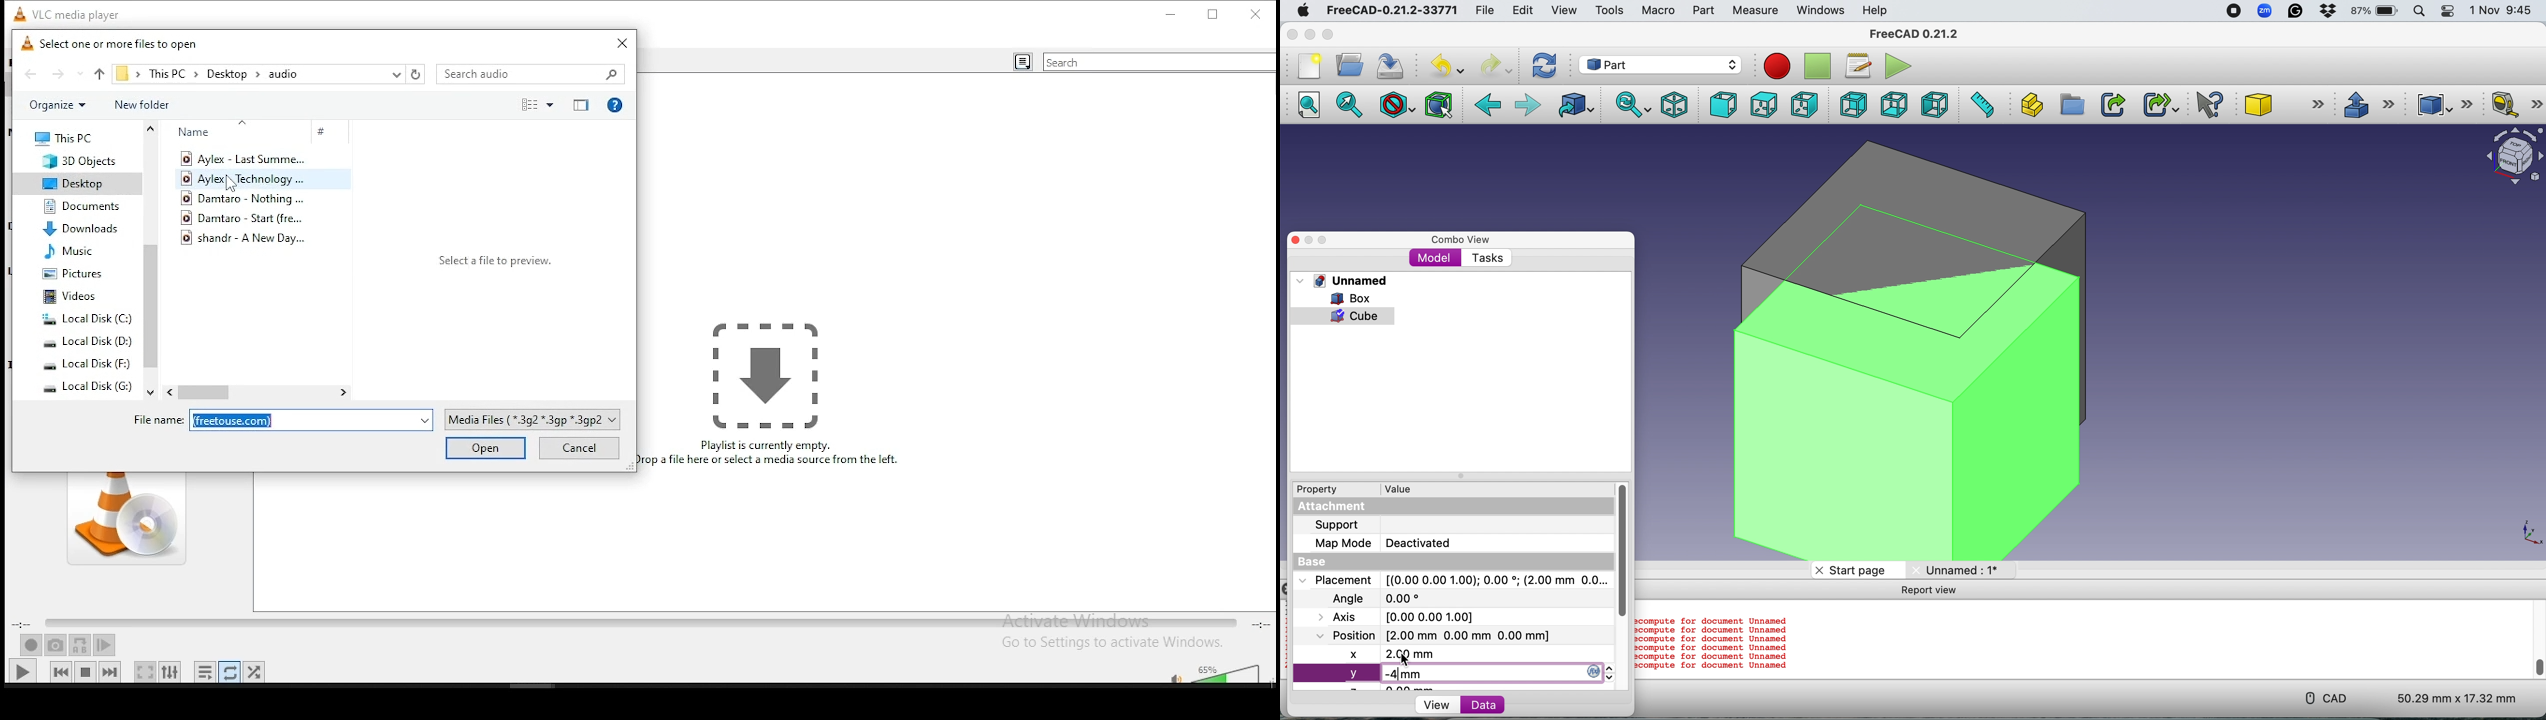 Image resolution: width=2548 pixels, height=728 pixels. Describe the element at coordinates (1314, 106) in the screenshot. I see `Fit all` at that location.